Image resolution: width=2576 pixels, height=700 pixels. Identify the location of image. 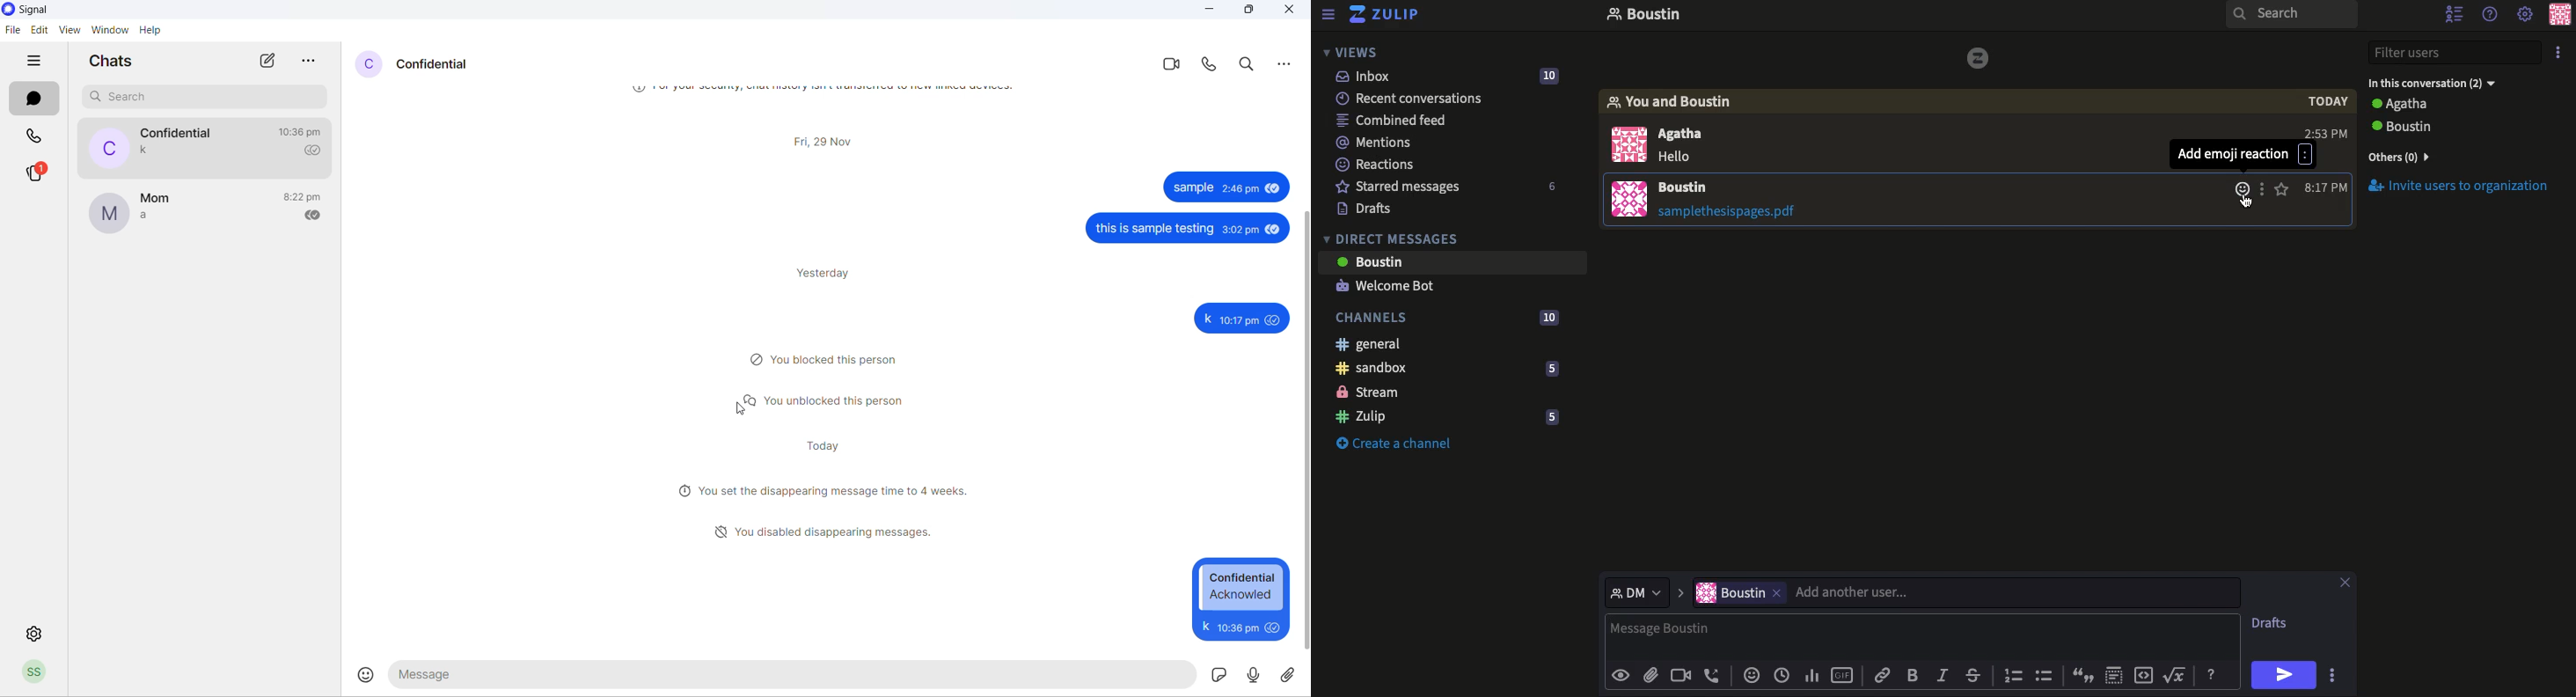
(1980, 58).